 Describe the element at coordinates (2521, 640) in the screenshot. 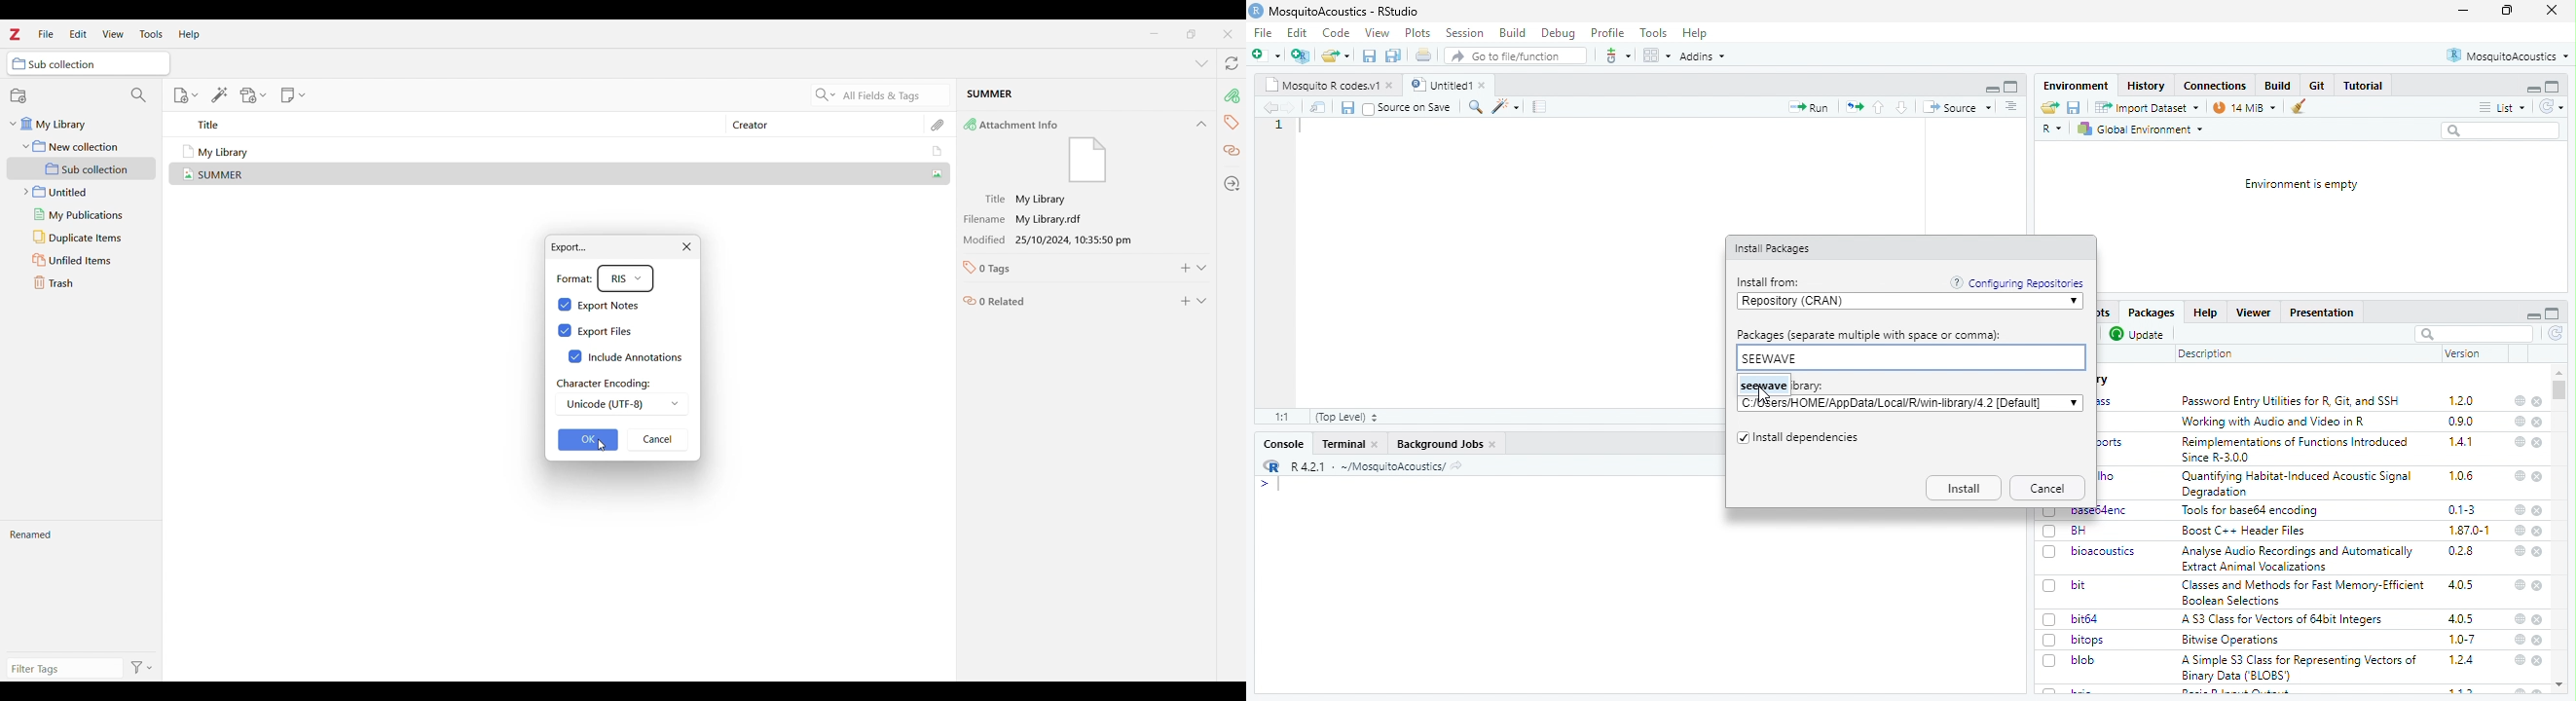

I see `web` at that location.